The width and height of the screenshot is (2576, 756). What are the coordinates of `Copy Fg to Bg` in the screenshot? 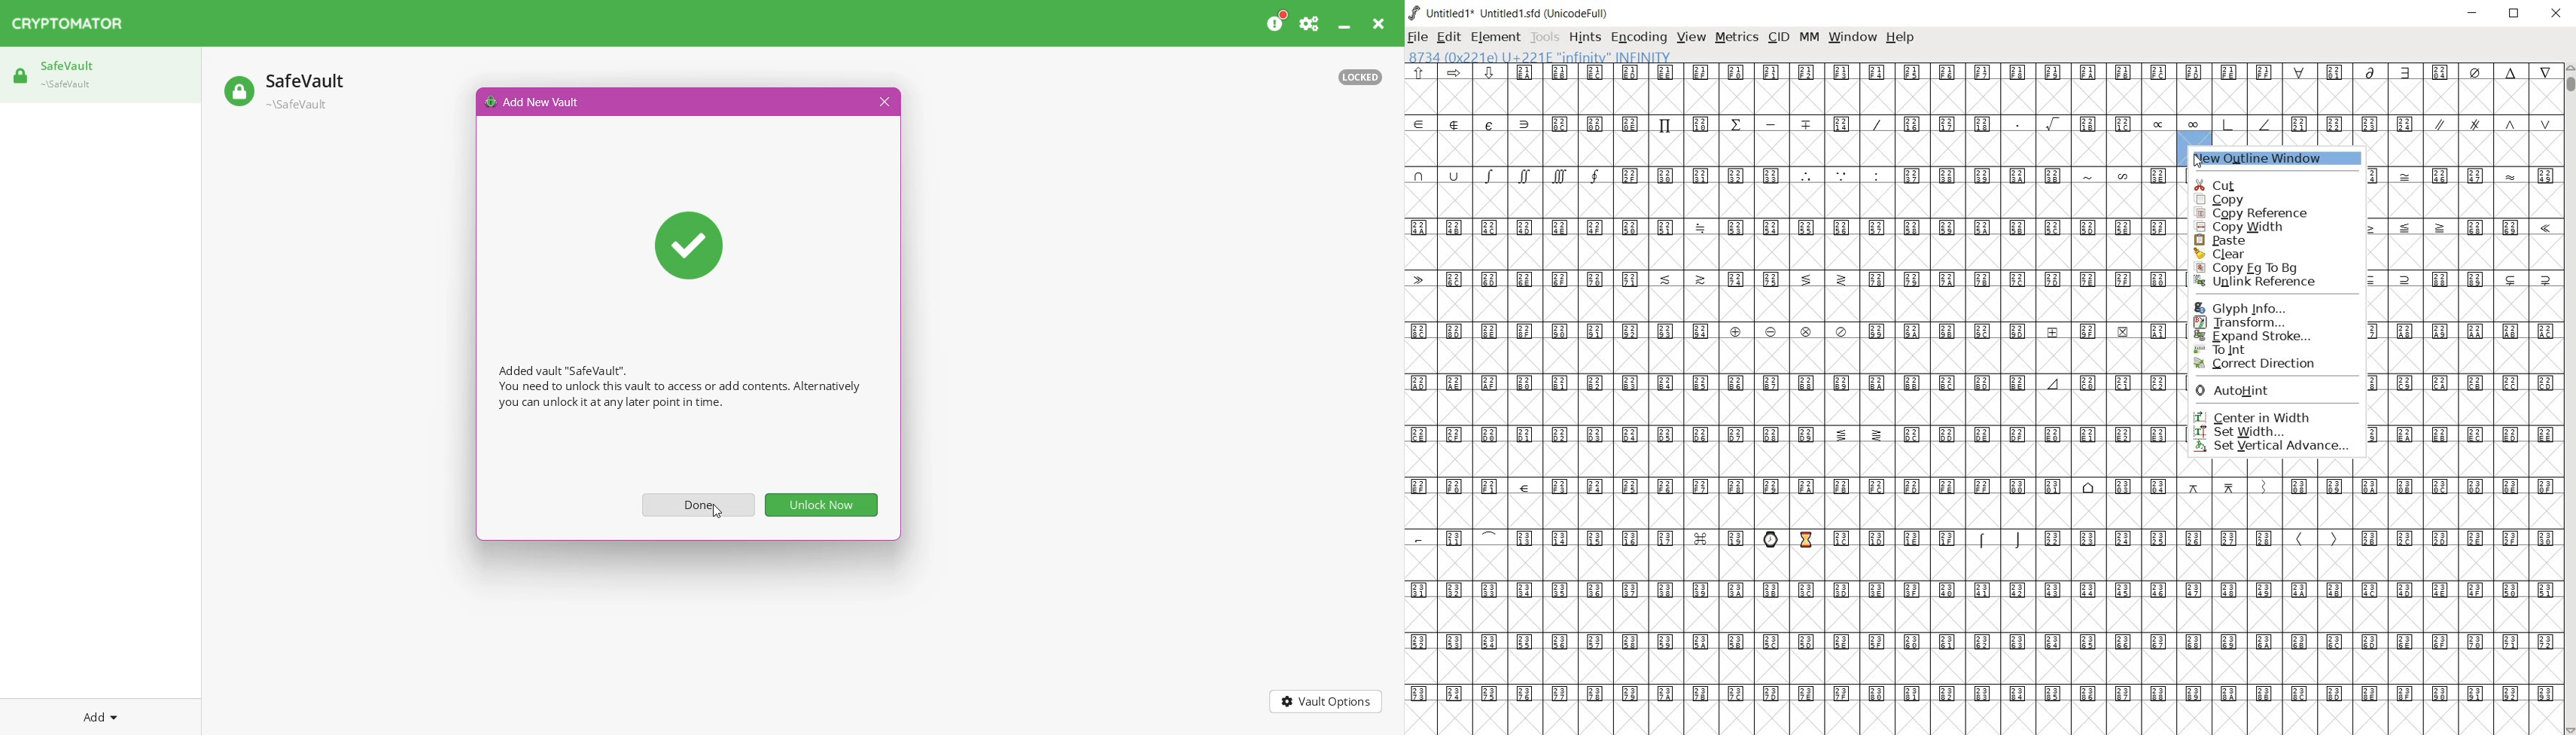 It's located at (2261, 267).